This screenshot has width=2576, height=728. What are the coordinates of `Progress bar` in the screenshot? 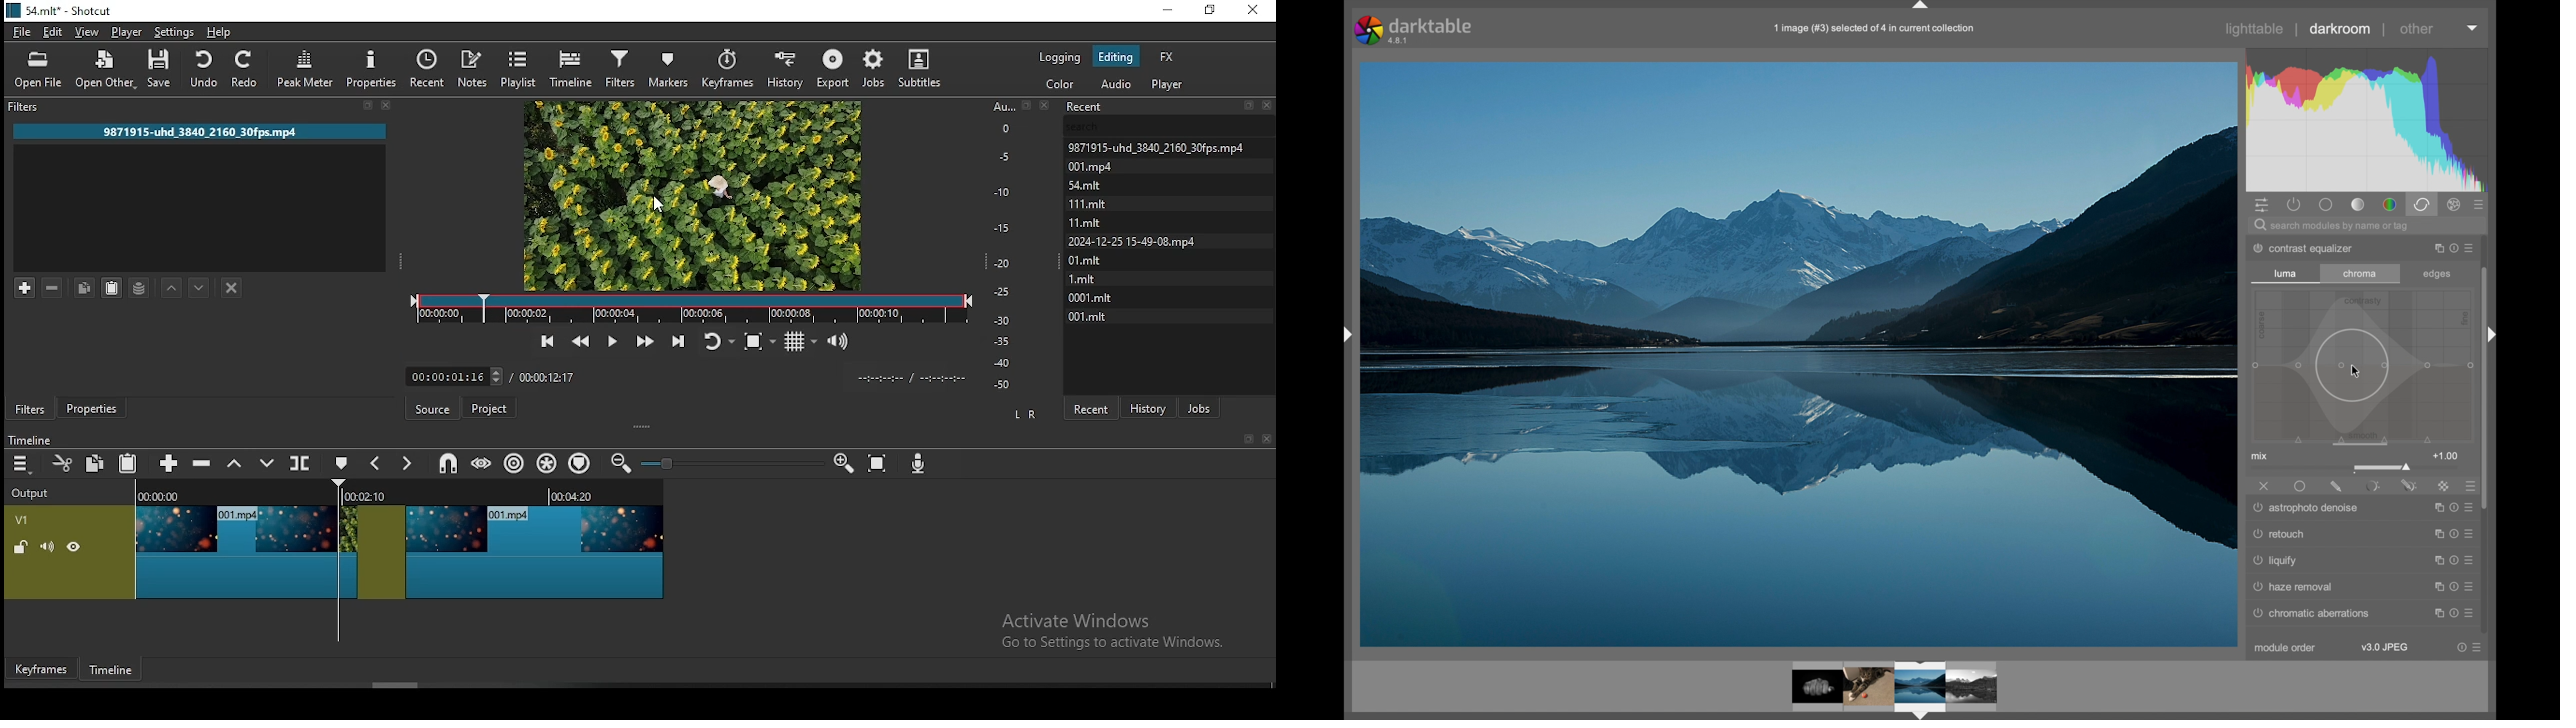 It's located at (690, 308).